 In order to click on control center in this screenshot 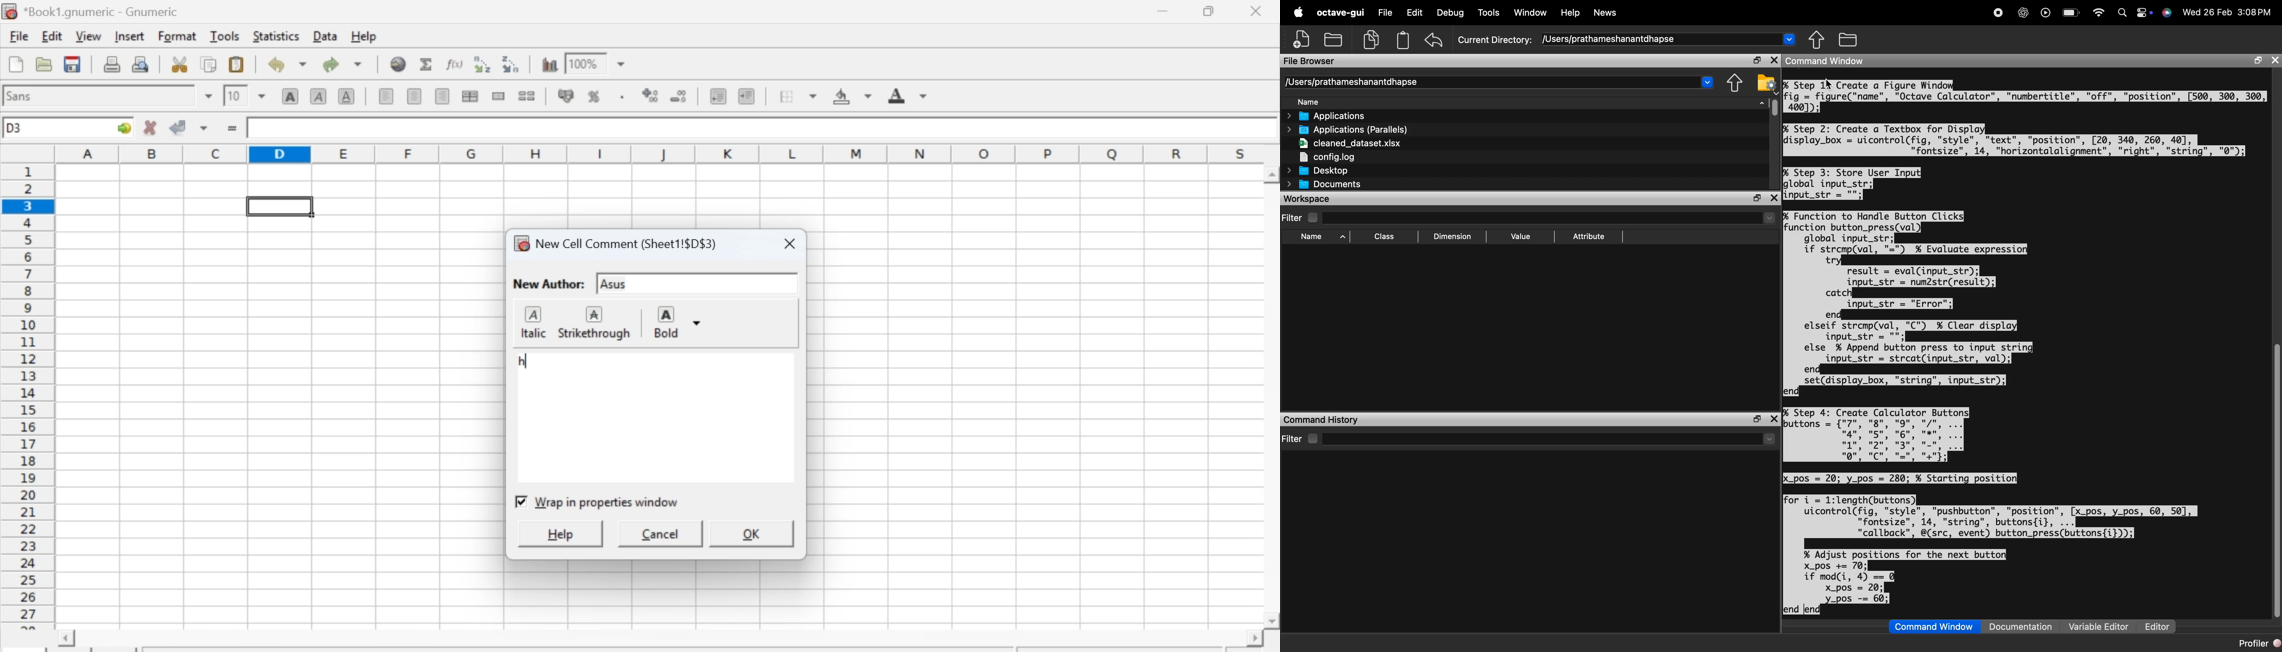, I will do `click(2145, 13)`.